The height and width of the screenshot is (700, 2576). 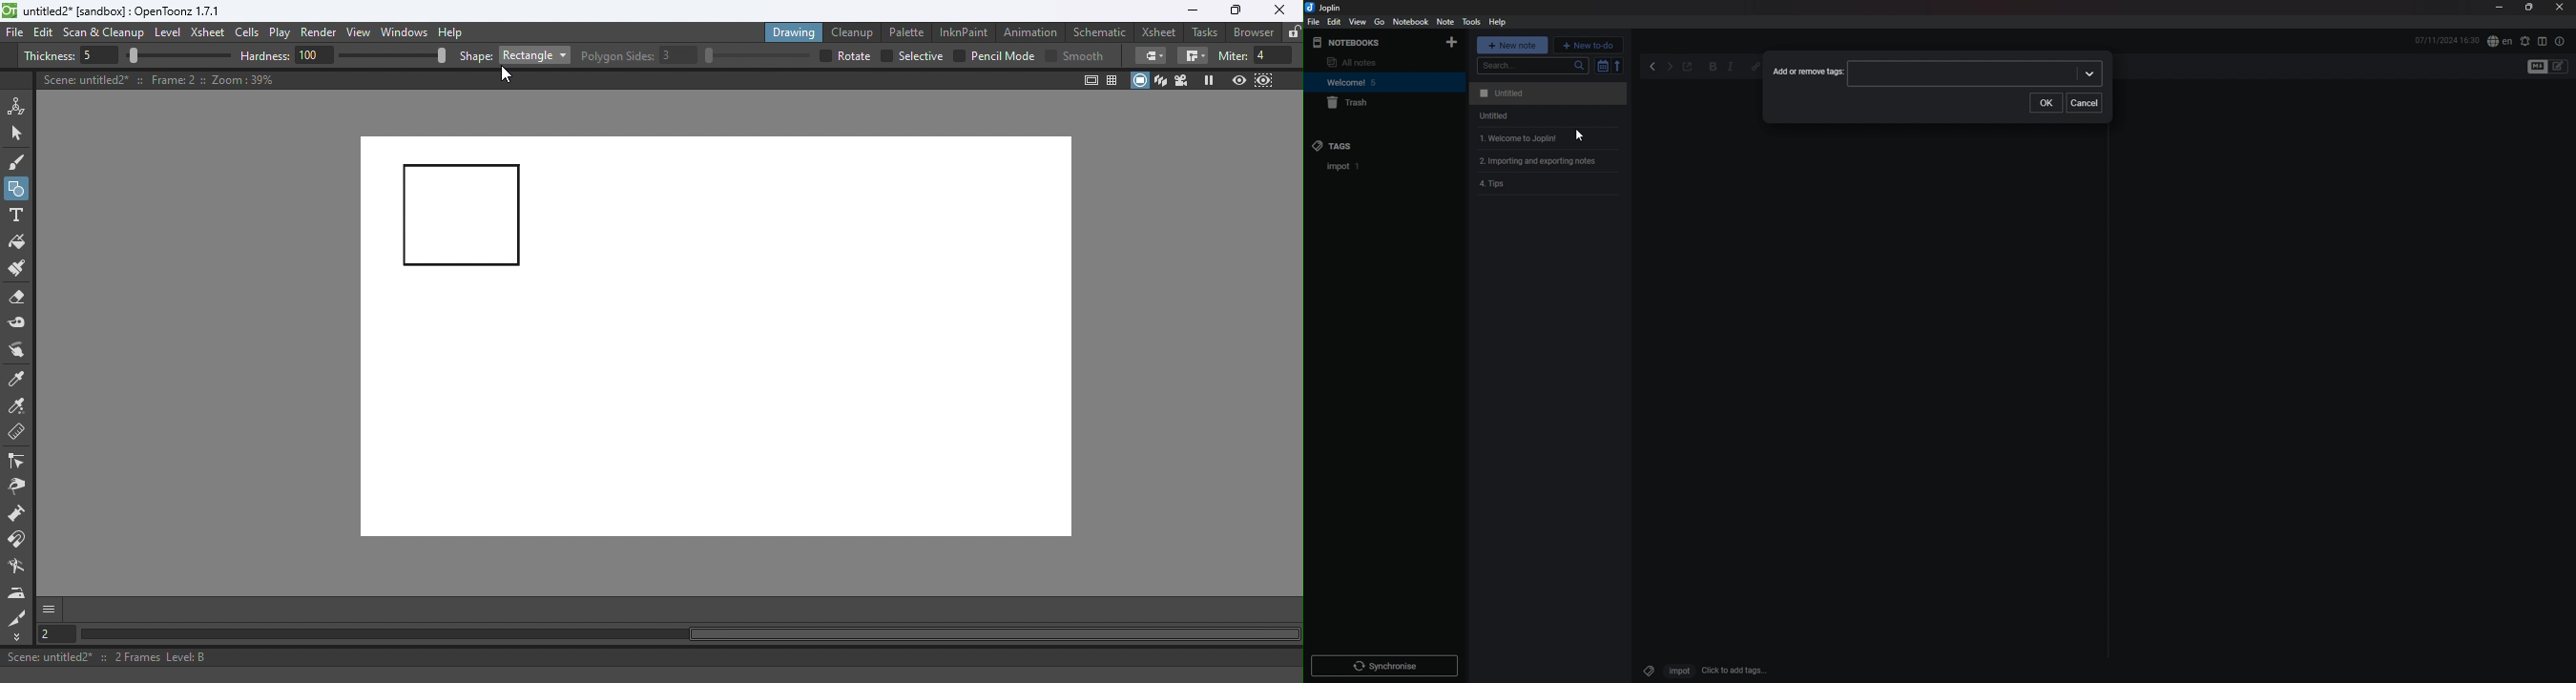 I want to click on view, so click(x=1358, y=22).